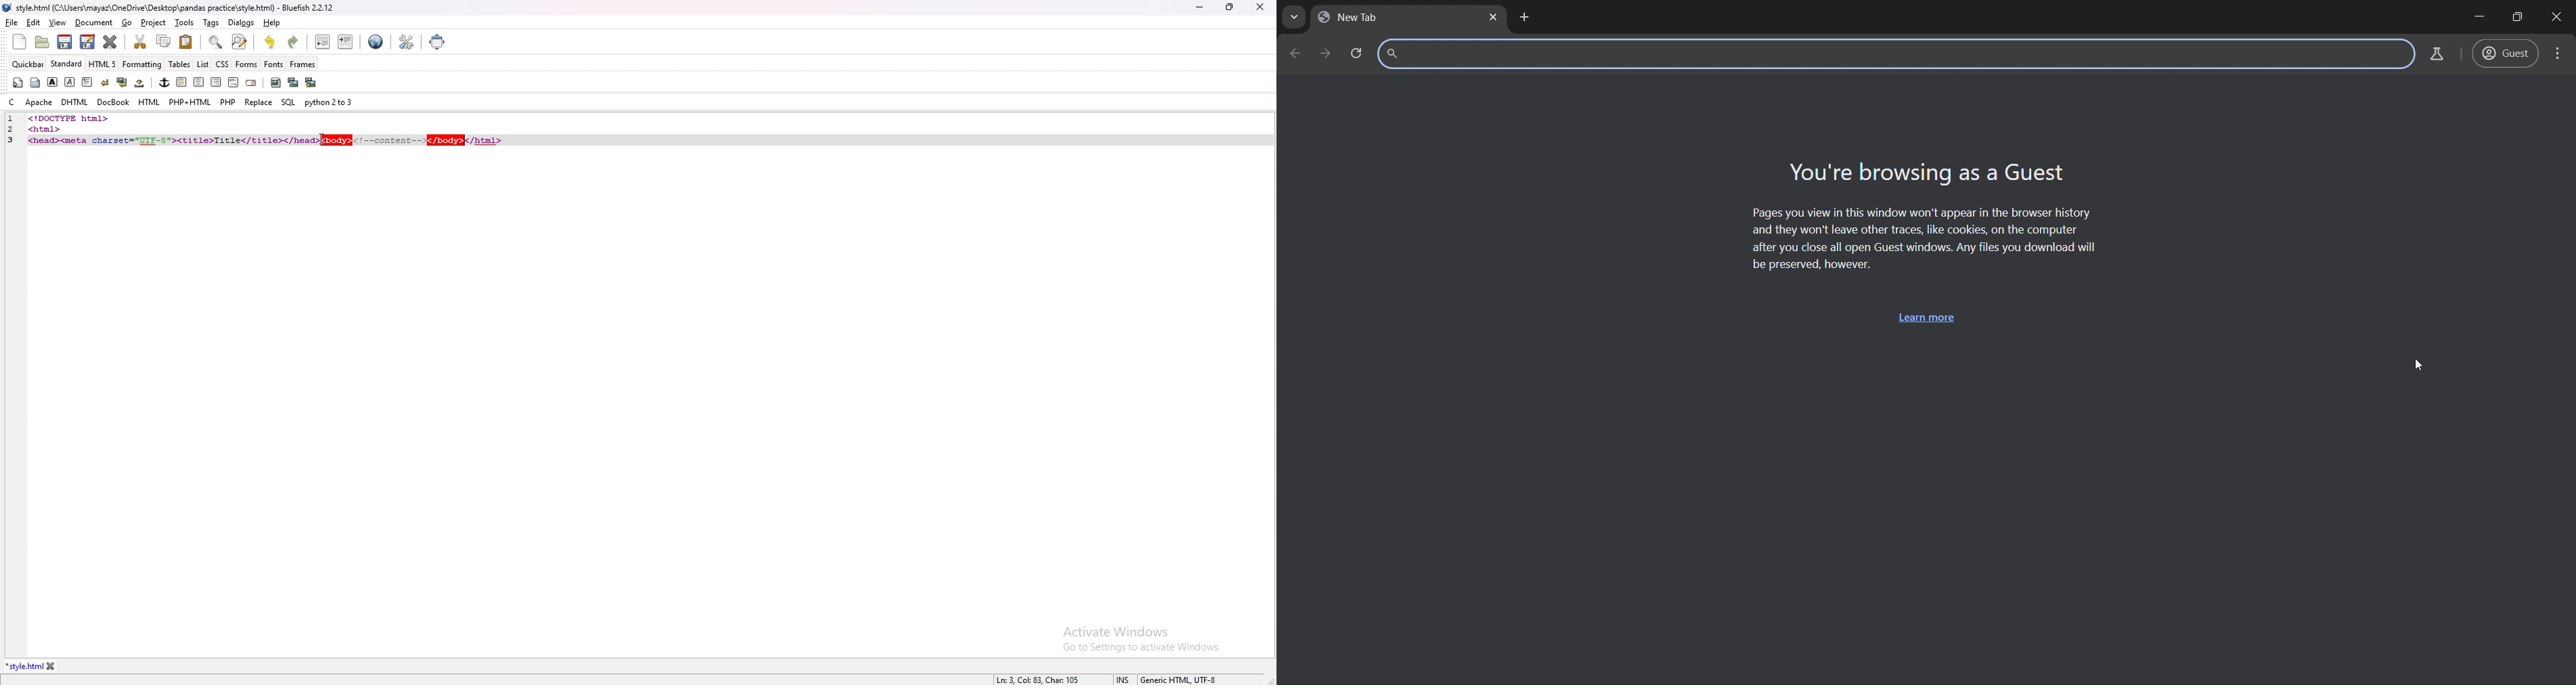  Describe the element at coordinates (143, 64) in the screenshot. I see `formatting` at that location.